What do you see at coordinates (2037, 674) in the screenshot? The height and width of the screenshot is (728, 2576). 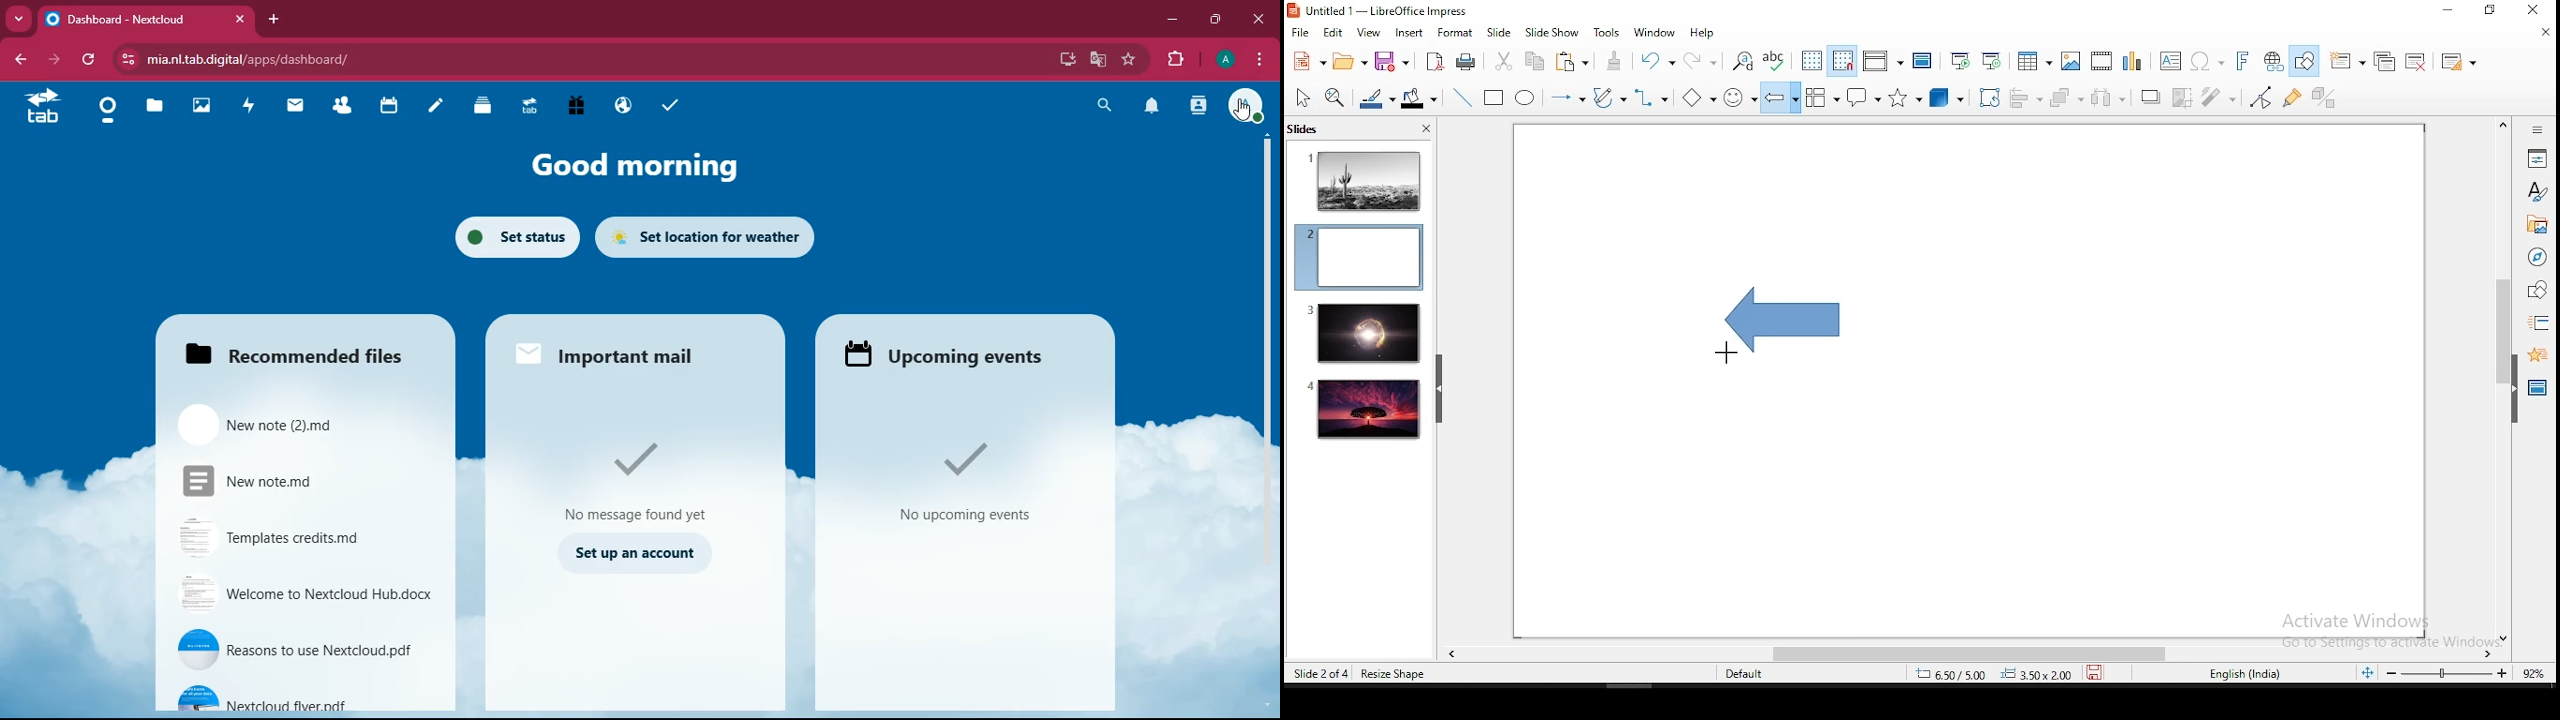 I see `0.00x0.00` at bounding box center [2037, 674].